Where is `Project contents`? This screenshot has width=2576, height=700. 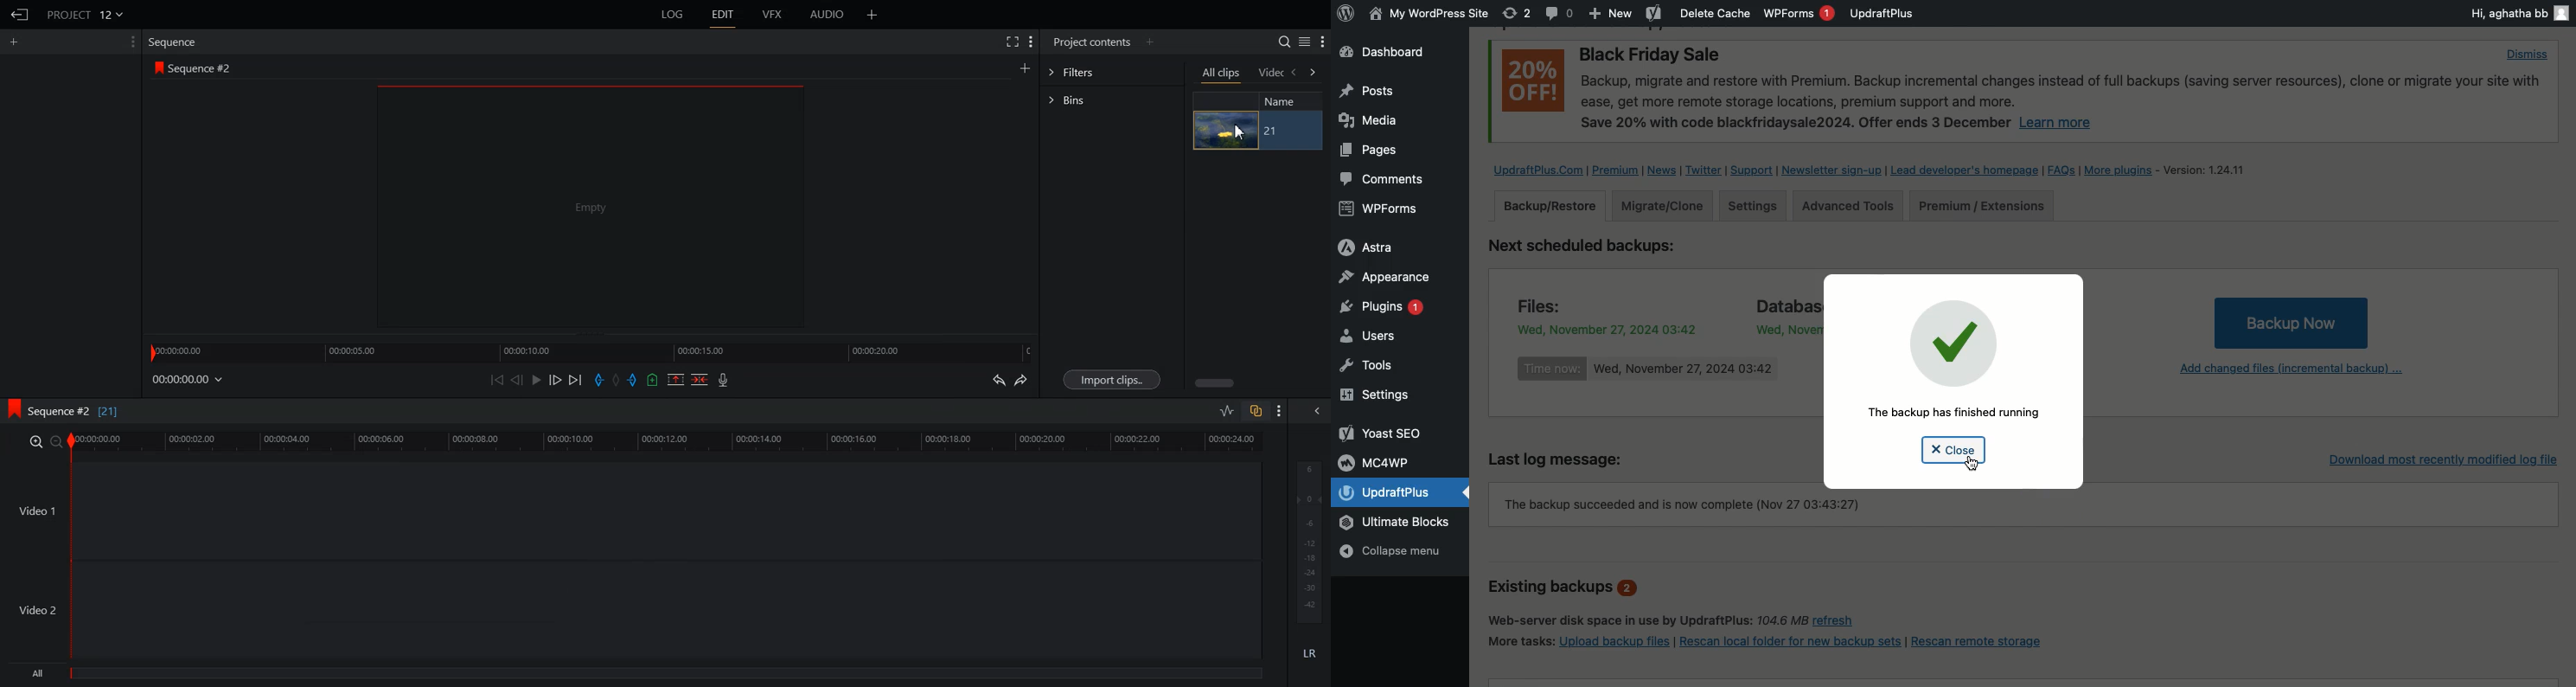
Project contents is located at coordinates (1090, 42).